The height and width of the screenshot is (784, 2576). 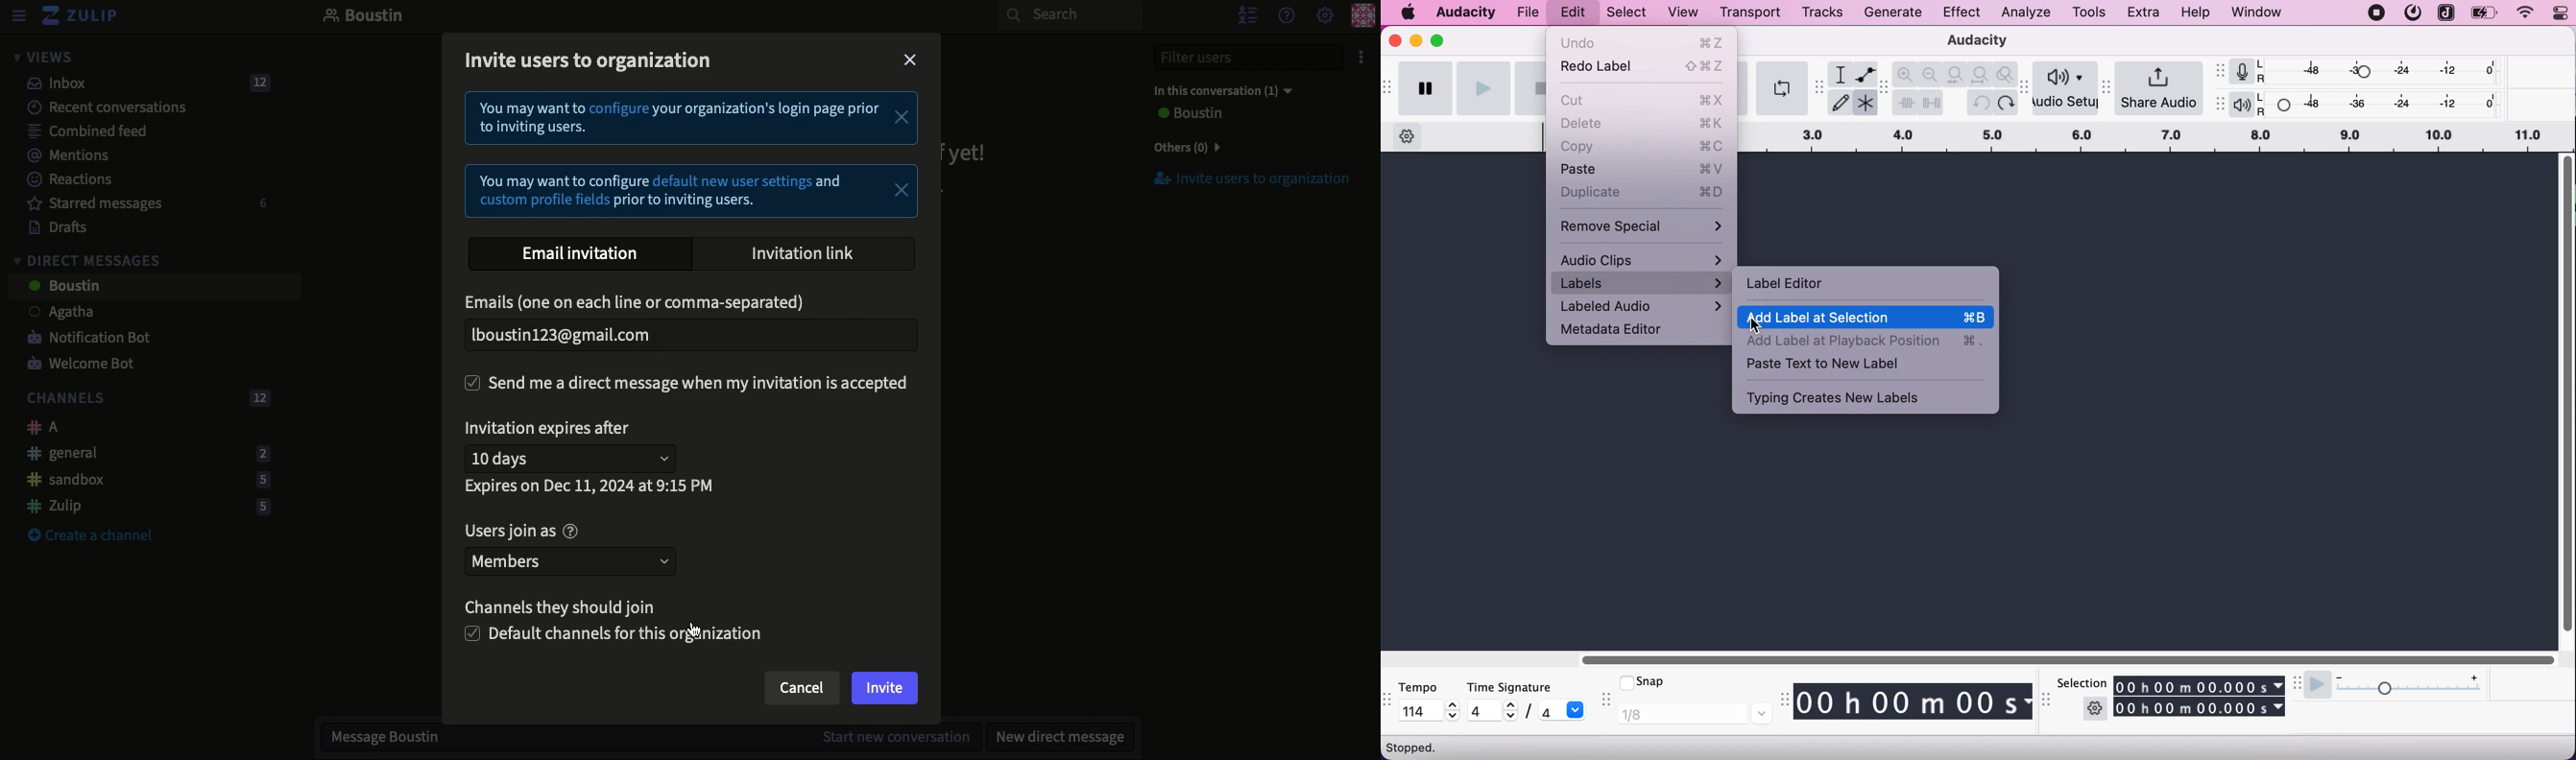 What do you see at coordinates (1425, 89) in the screenshot?
I see `pause` at bounding box center [1425, 89].